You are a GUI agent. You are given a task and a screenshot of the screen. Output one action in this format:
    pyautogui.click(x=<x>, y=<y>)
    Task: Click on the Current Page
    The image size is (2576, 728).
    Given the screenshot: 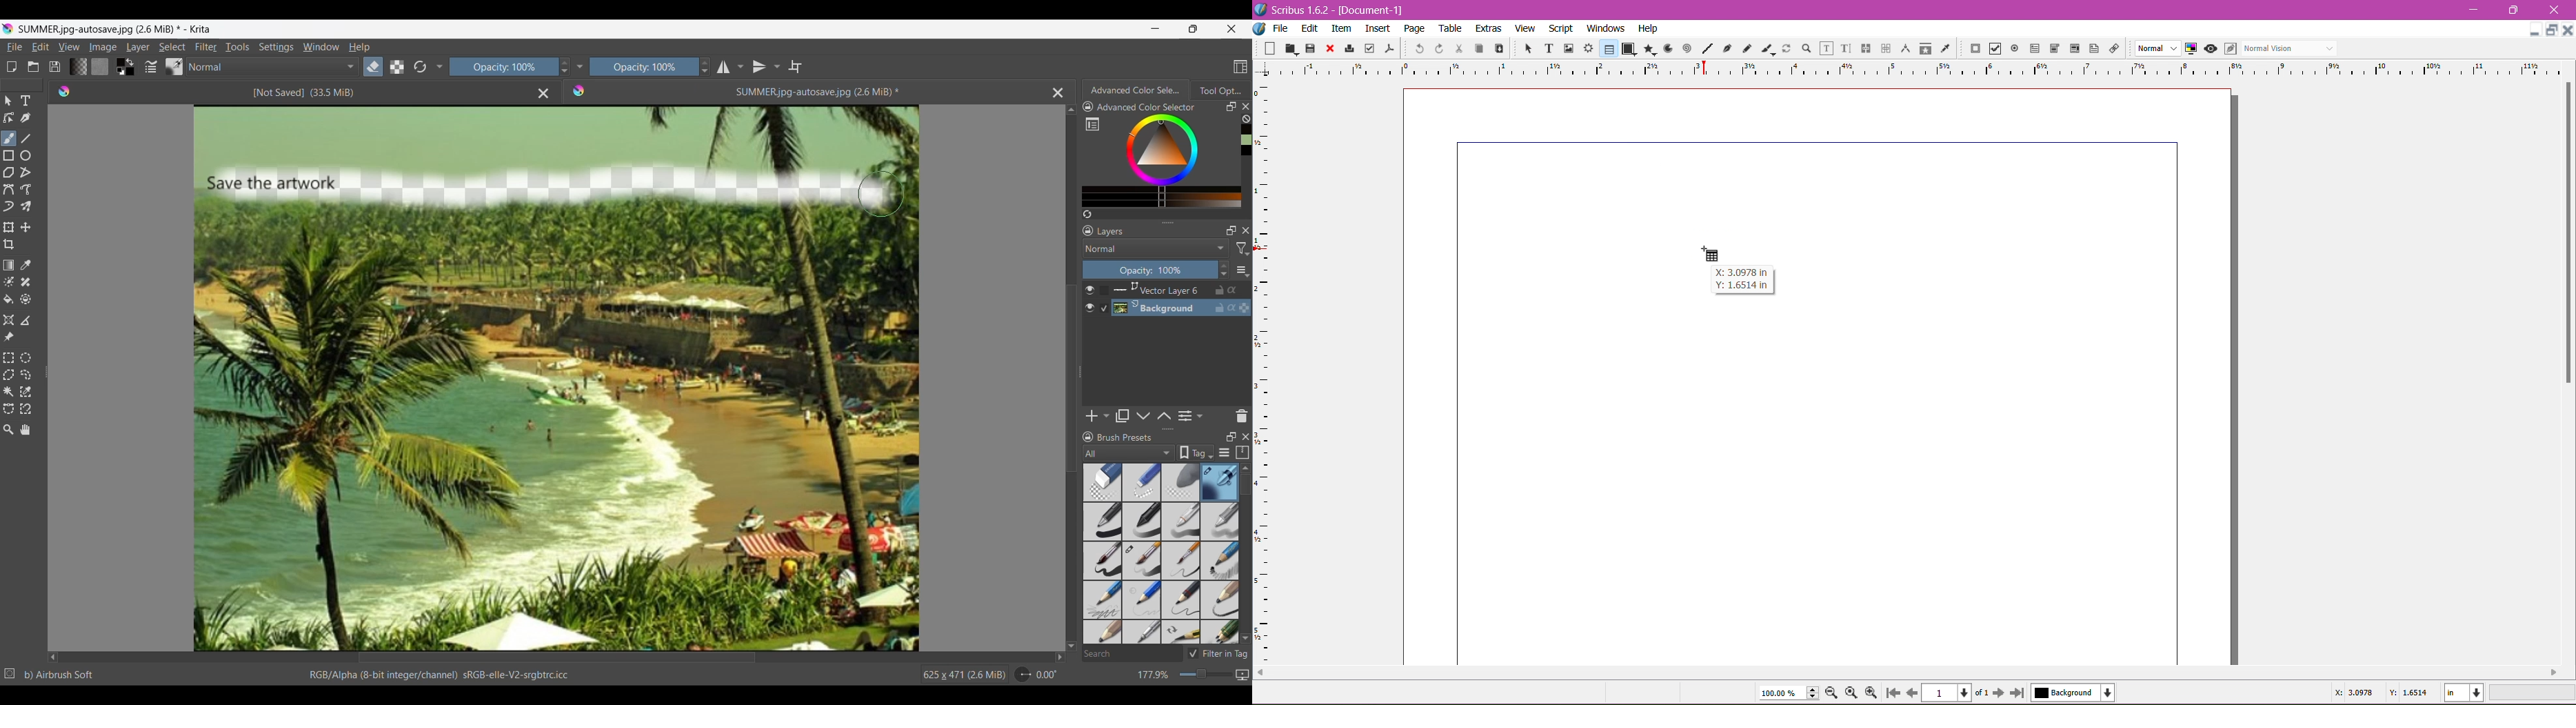 What is the action you would take?
    pyautogui.click(x=1949, y=691)
    